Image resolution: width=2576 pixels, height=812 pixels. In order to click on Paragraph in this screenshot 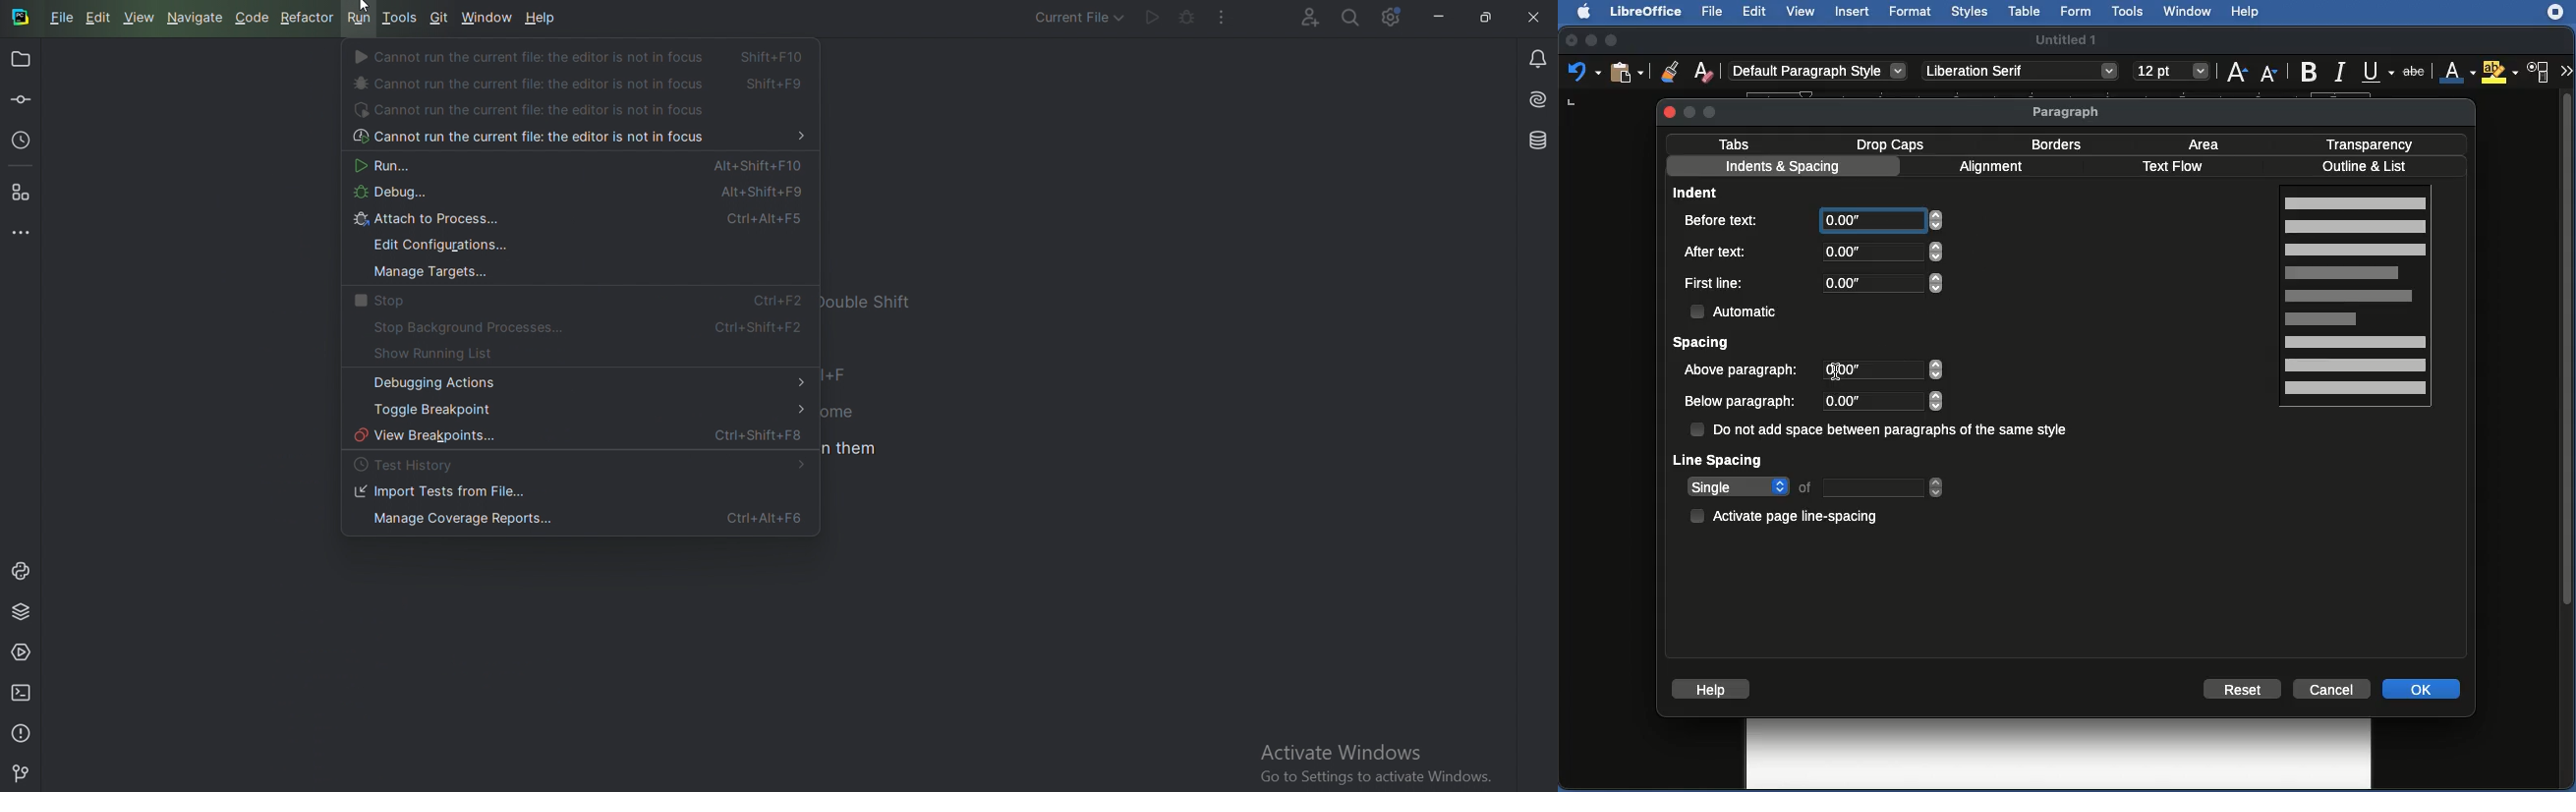, I will do `click(2068, 112)`.